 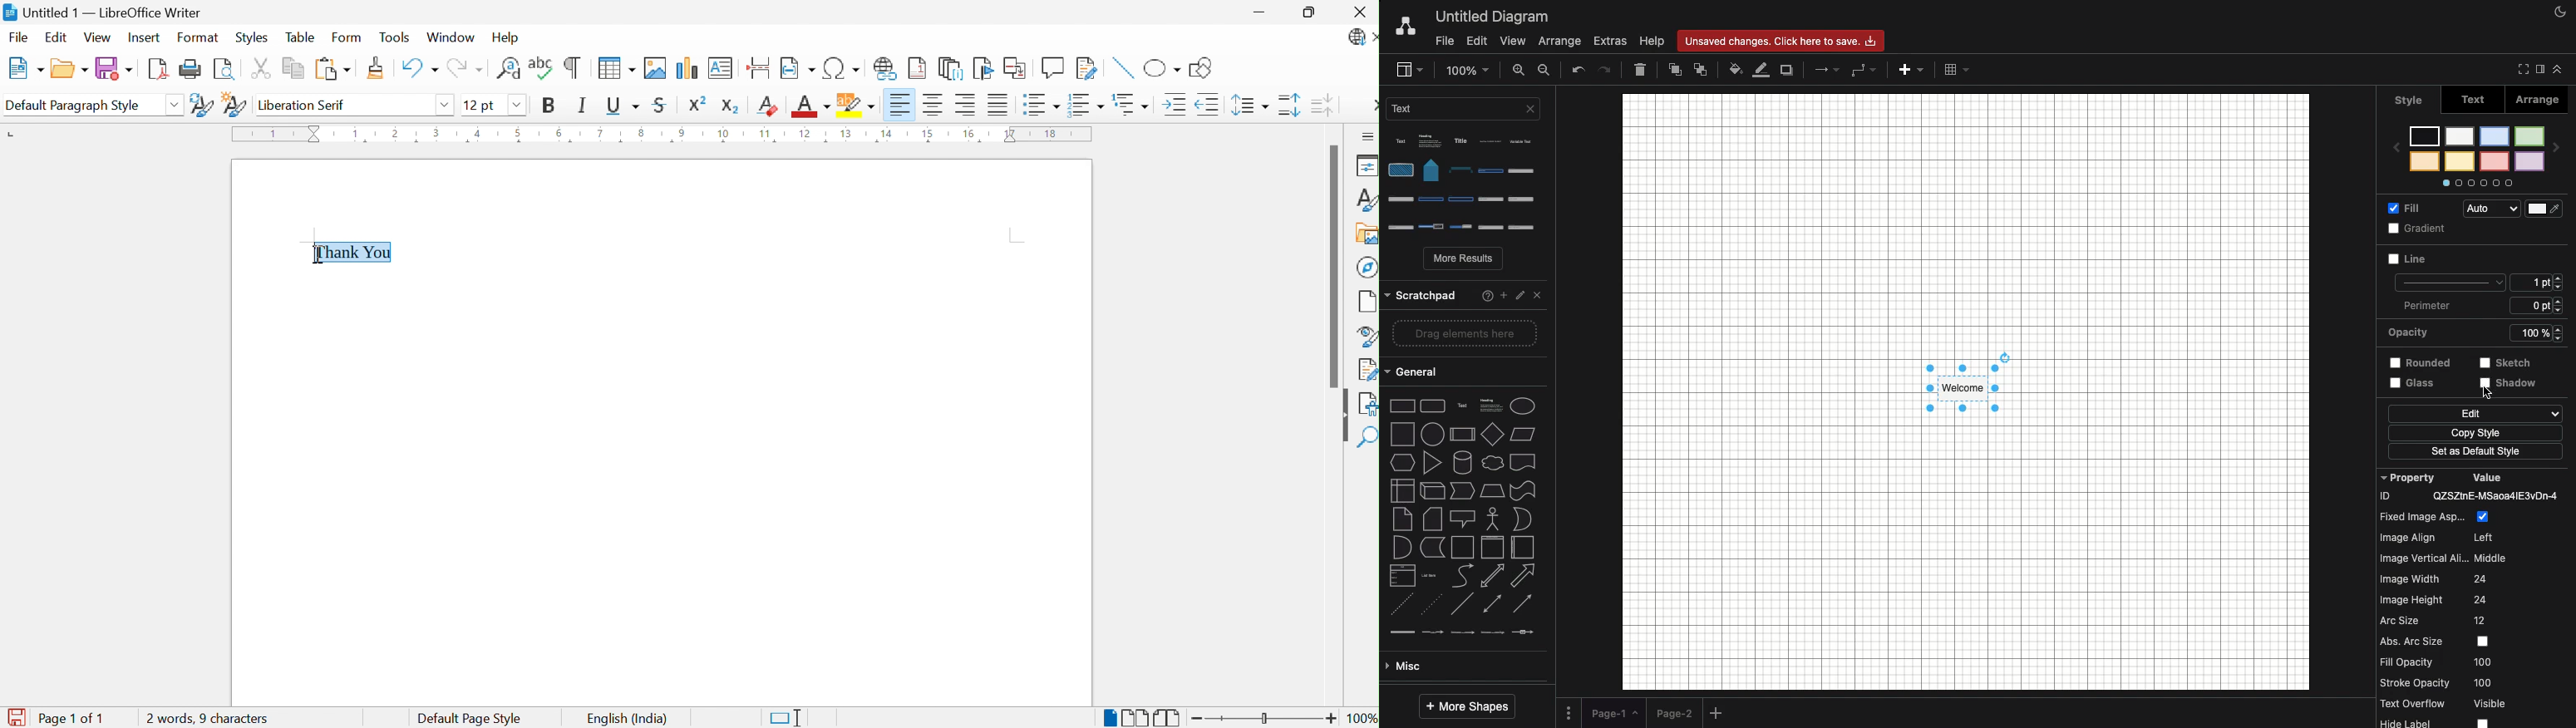 What do you see at coordinates (223, 69) in the screenshot?
I see `Toggle Print Preview` at bounding box center [223, 69].